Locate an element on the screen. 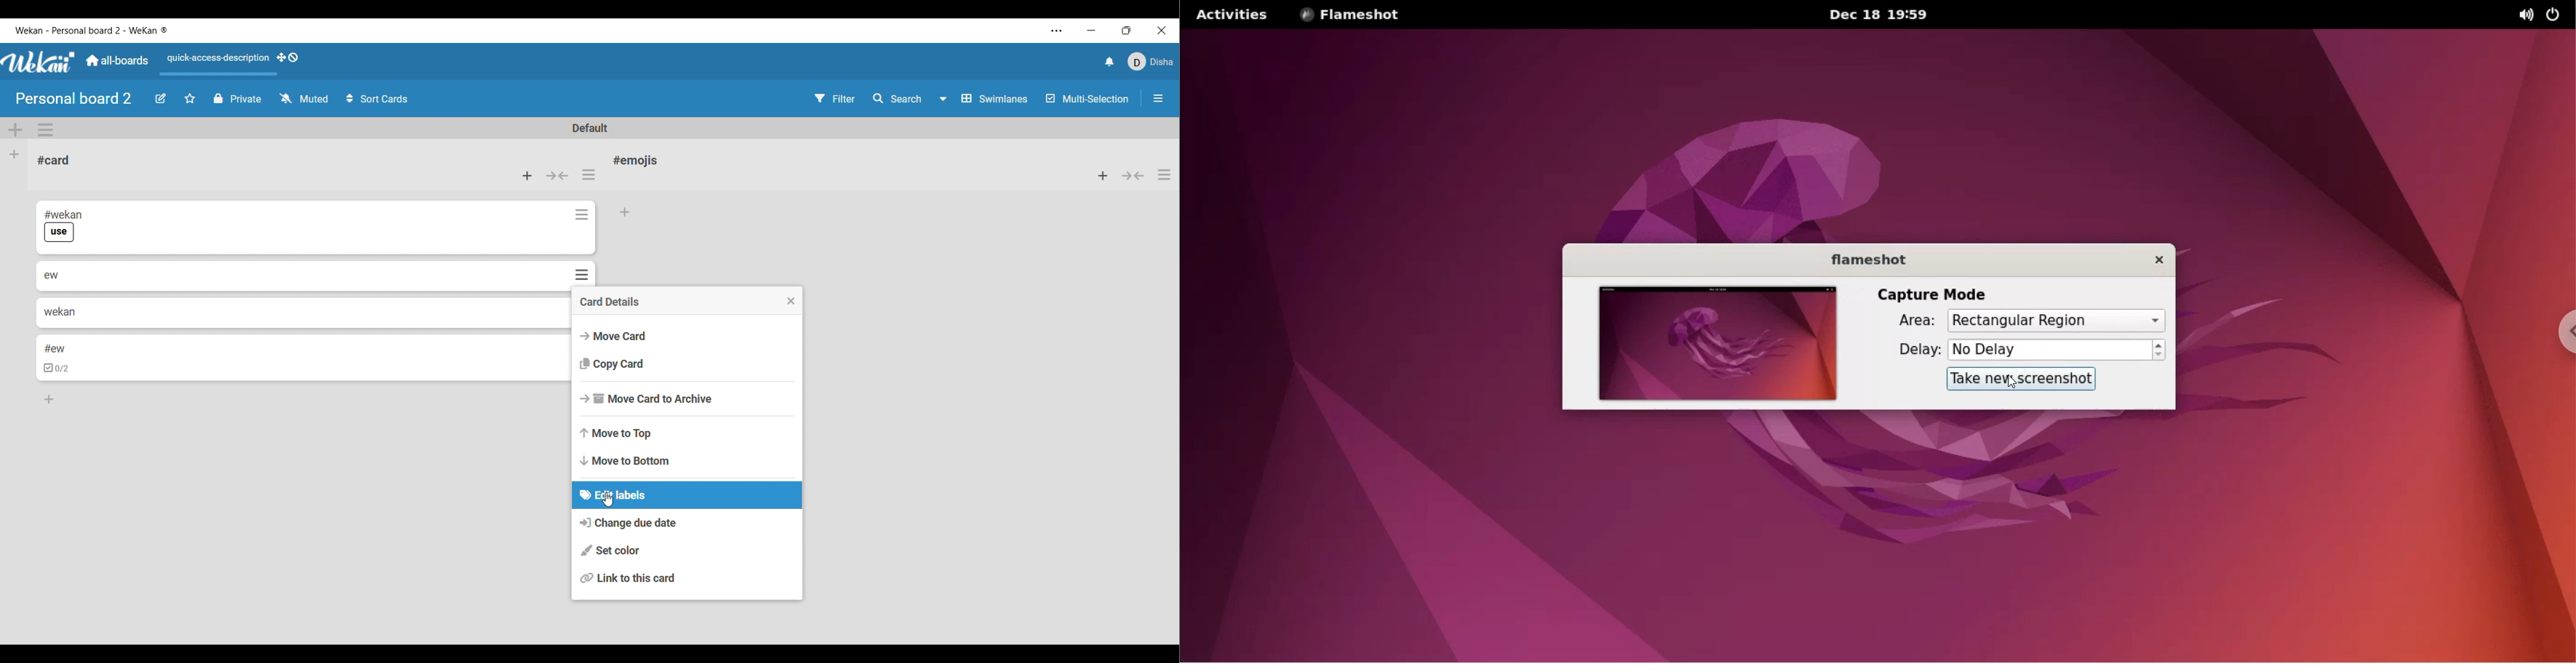 The height and width of the screenshot is (672, 2576). Toggle for multi-selection is located at coordinates (1088, 98).